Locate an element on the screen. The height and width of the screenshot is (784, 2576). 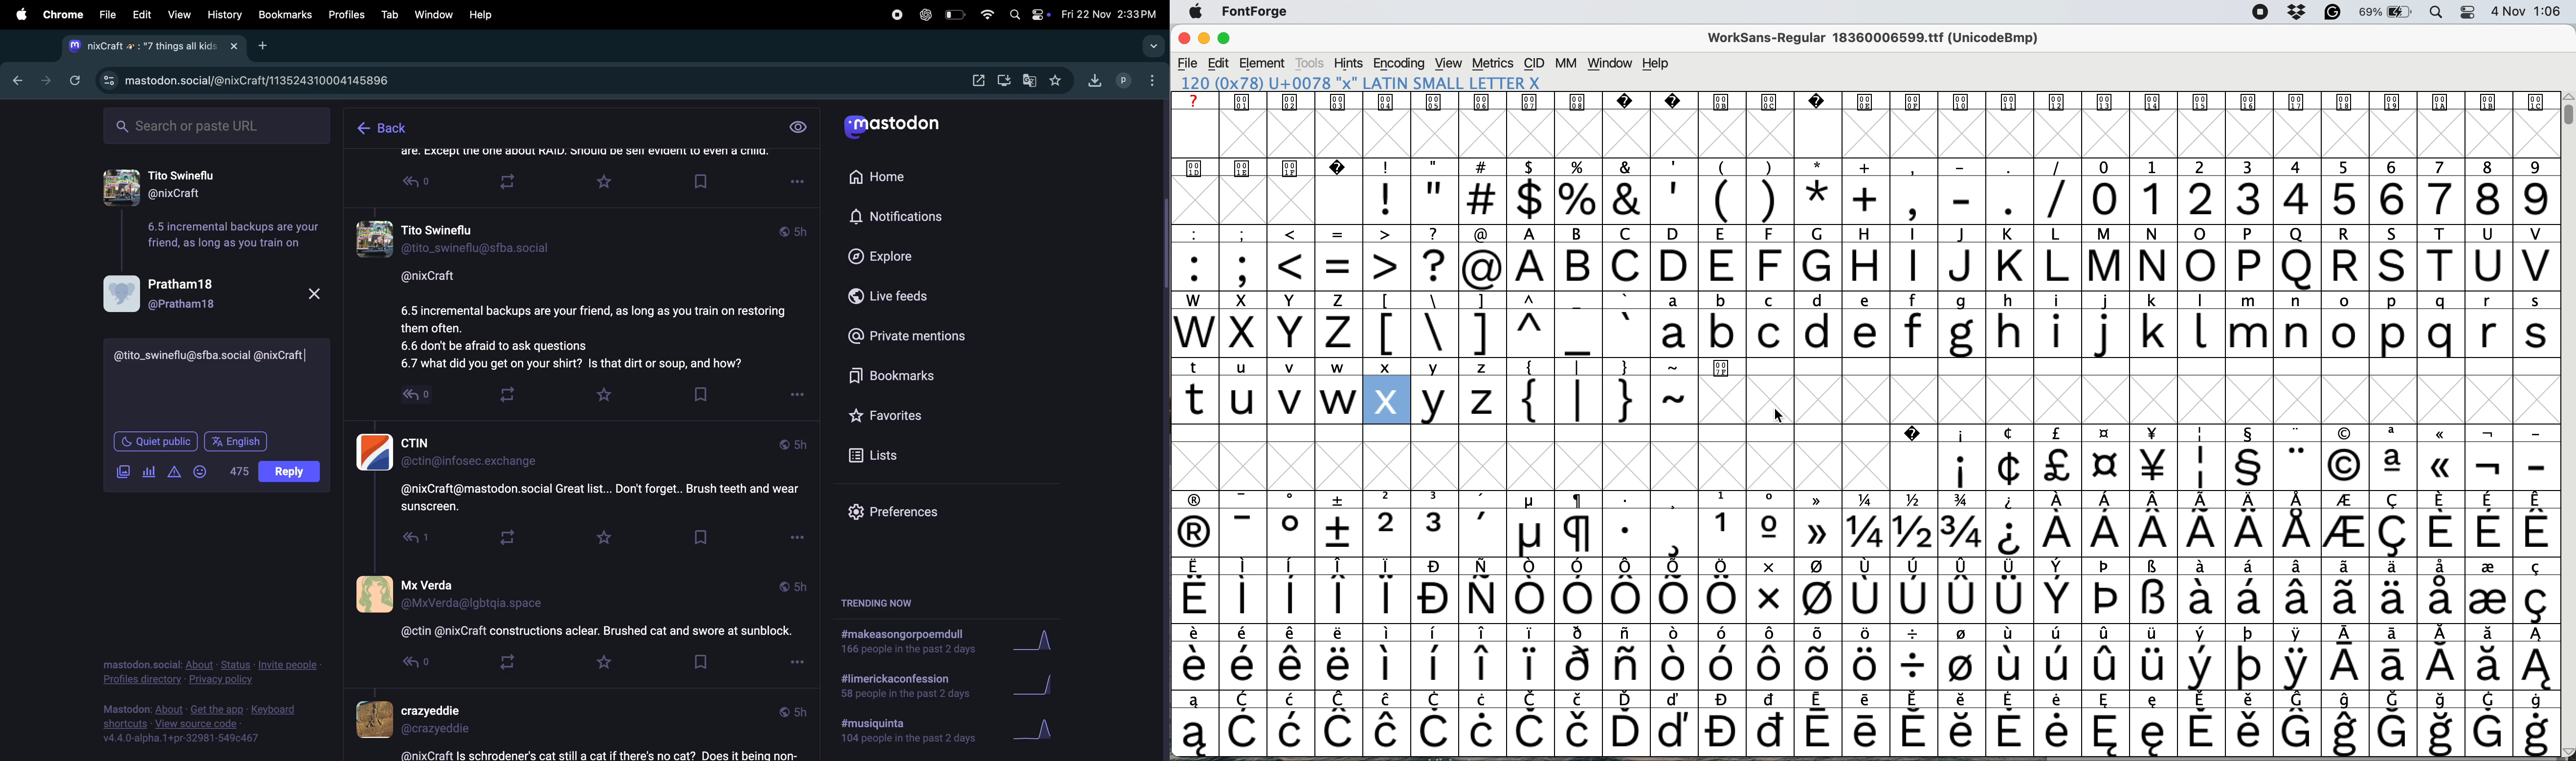
book marks is located at coordinates (919, 378).